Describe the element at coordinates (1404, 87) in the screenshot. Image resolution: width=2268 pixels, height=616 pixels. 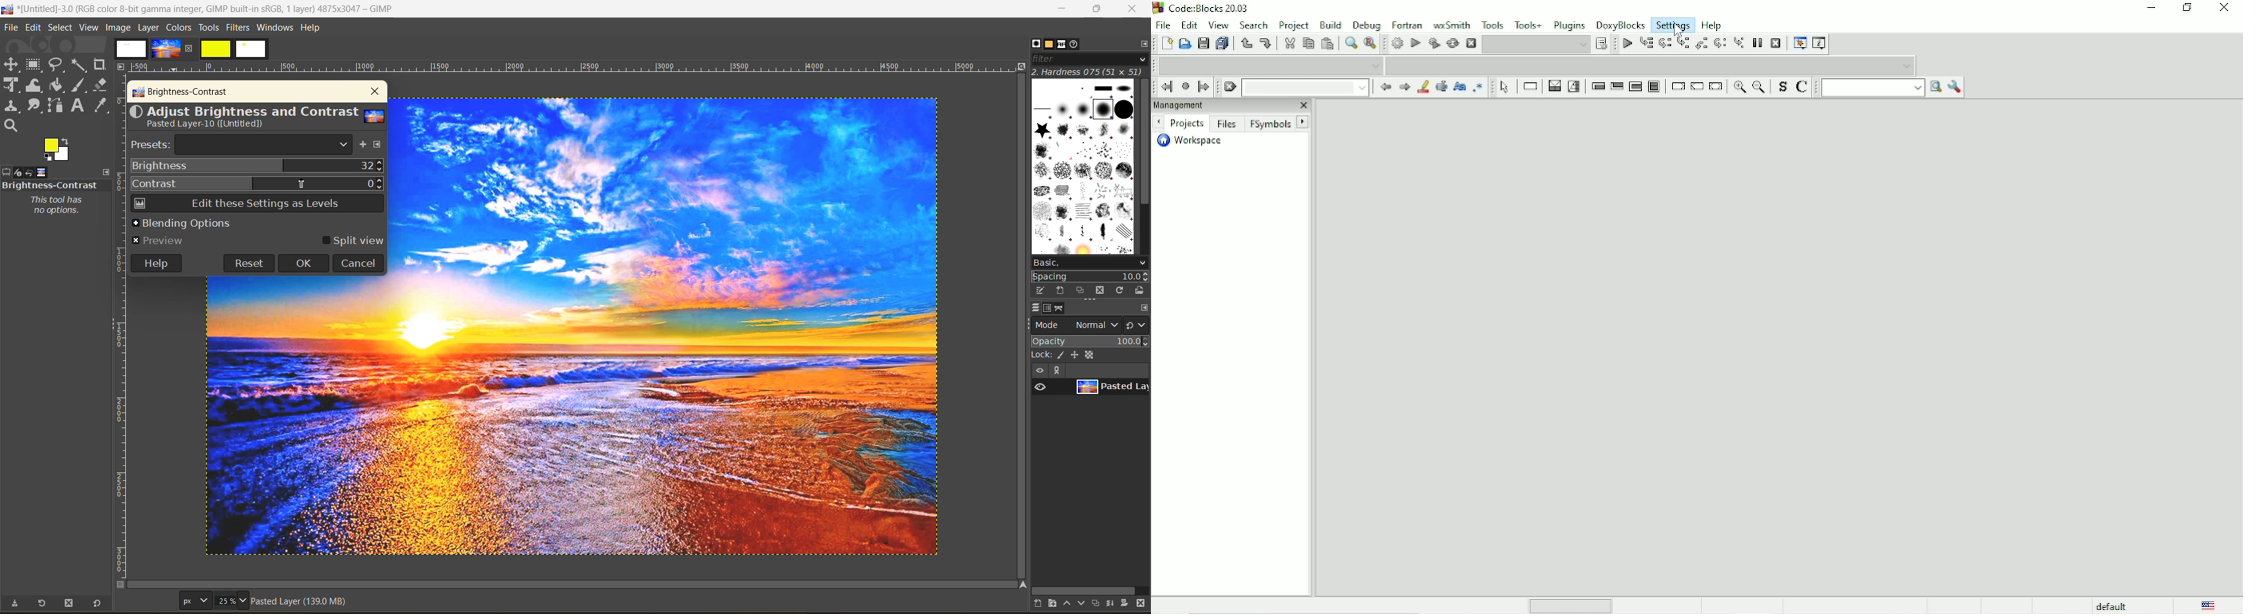
I see `Next` at that location.